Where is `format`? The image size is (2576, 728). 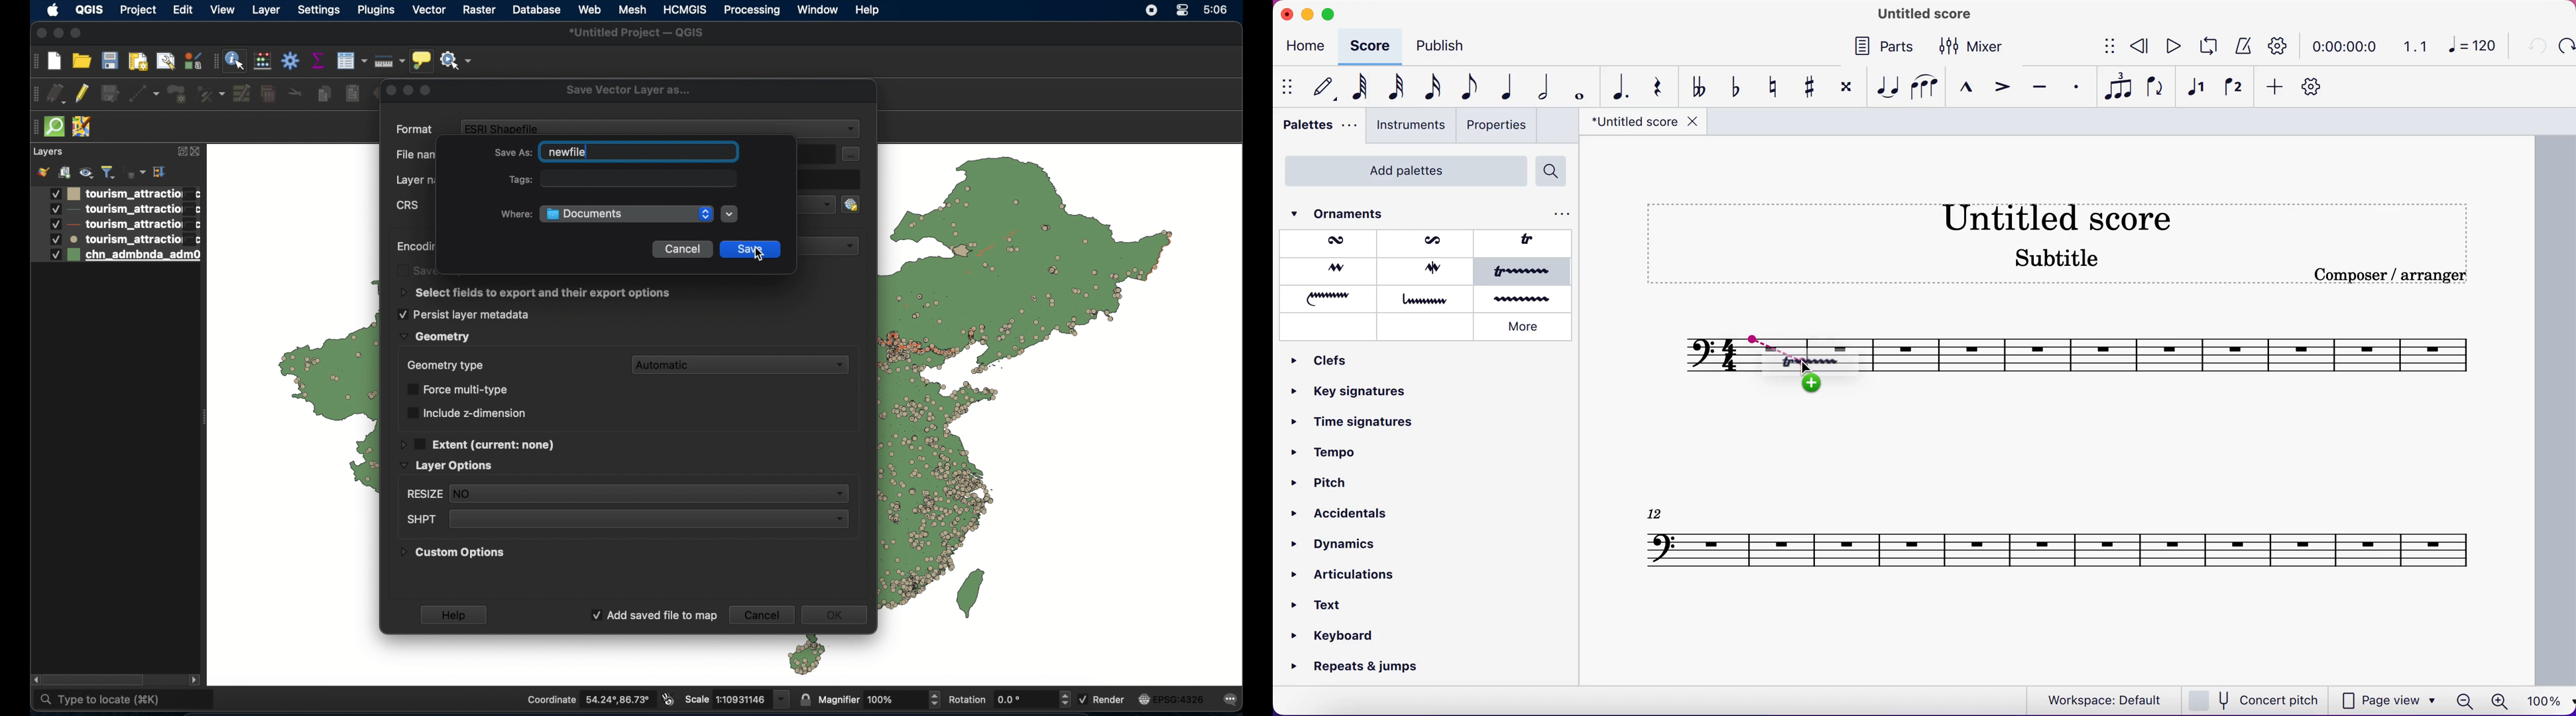
format is located at coordinates (416, 130).